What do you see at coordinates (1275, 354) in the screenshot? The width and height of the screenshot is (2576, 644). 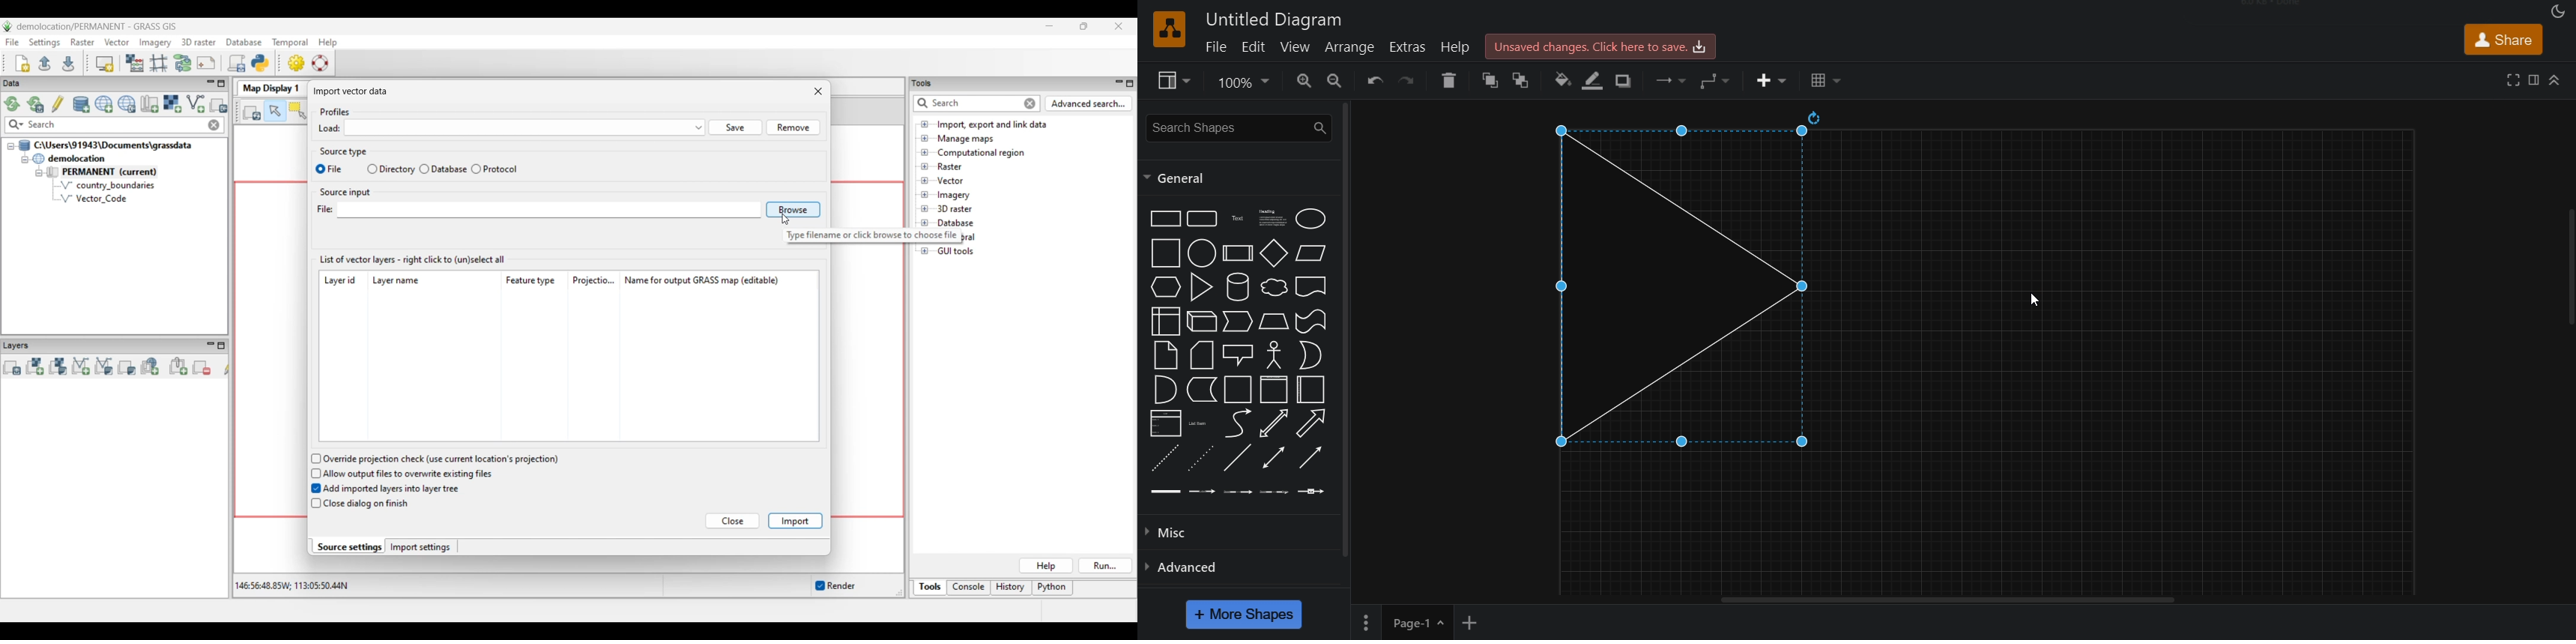 I see `actor` at bounding box center [1275, 354].